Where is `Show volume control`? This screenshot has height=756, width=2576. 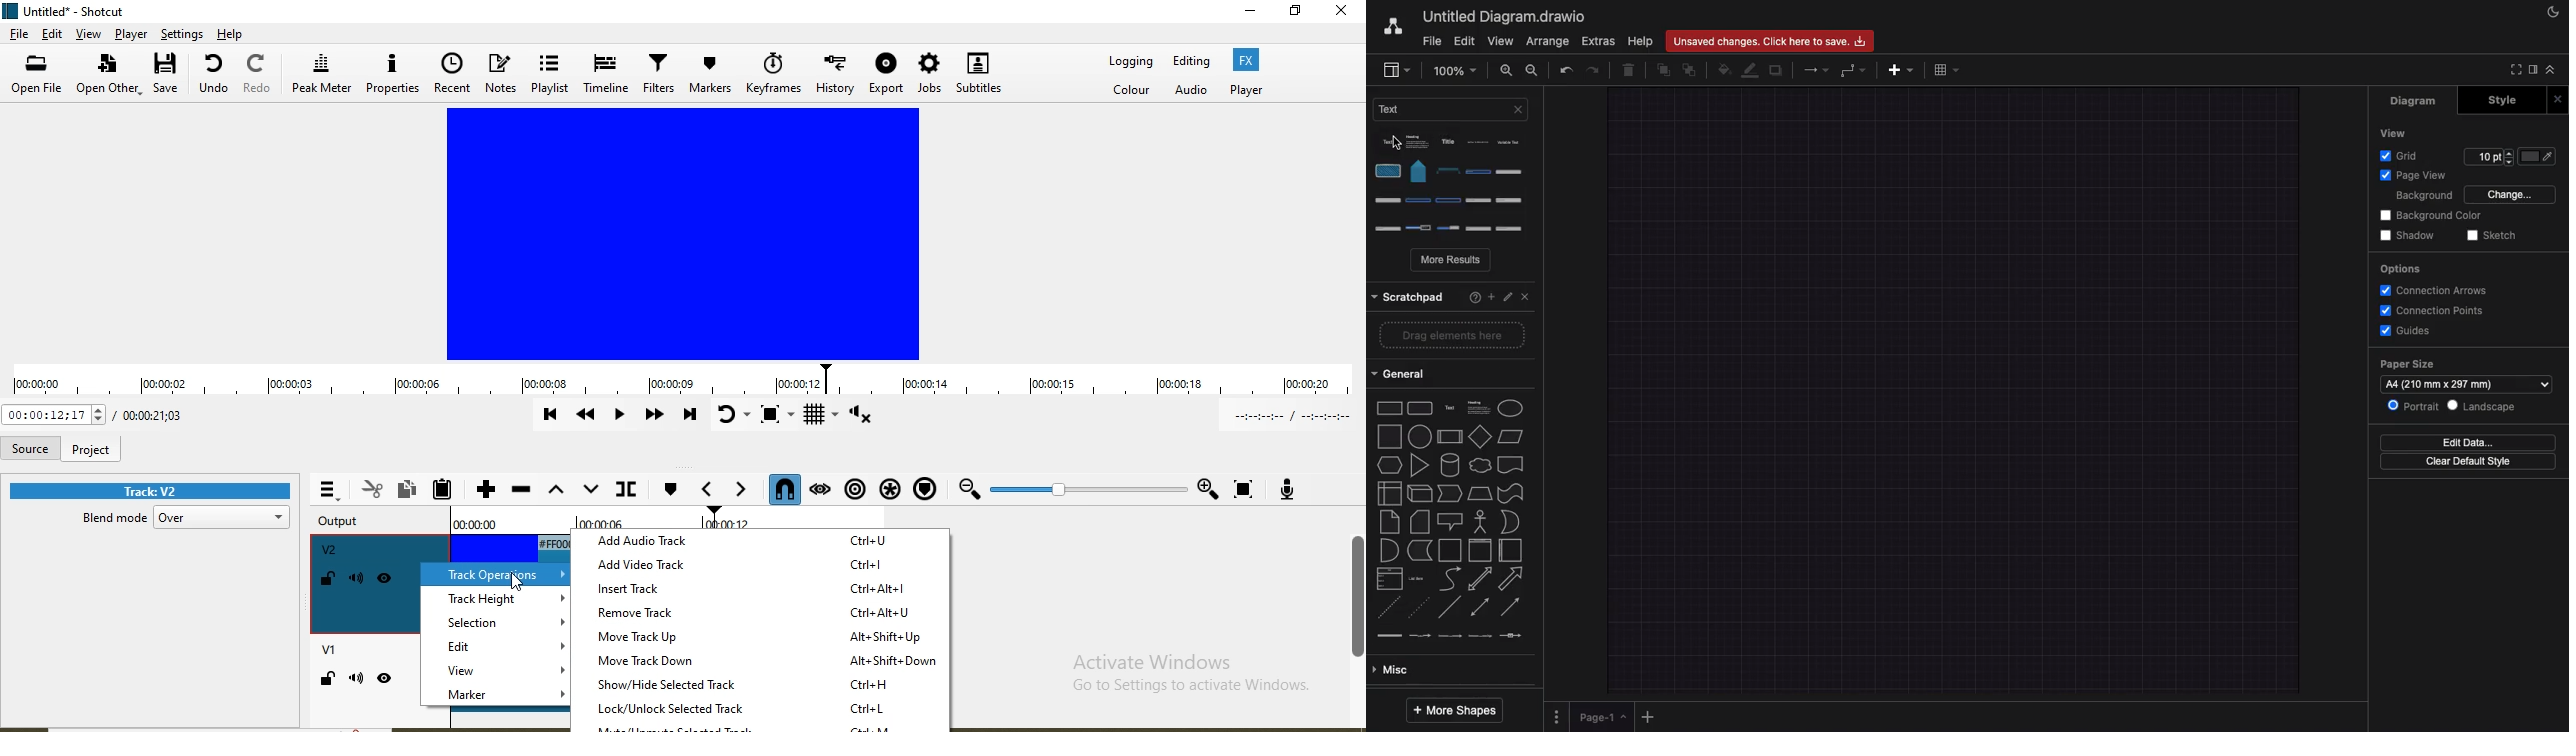
Show volume control is located at coordinates (869, 415).